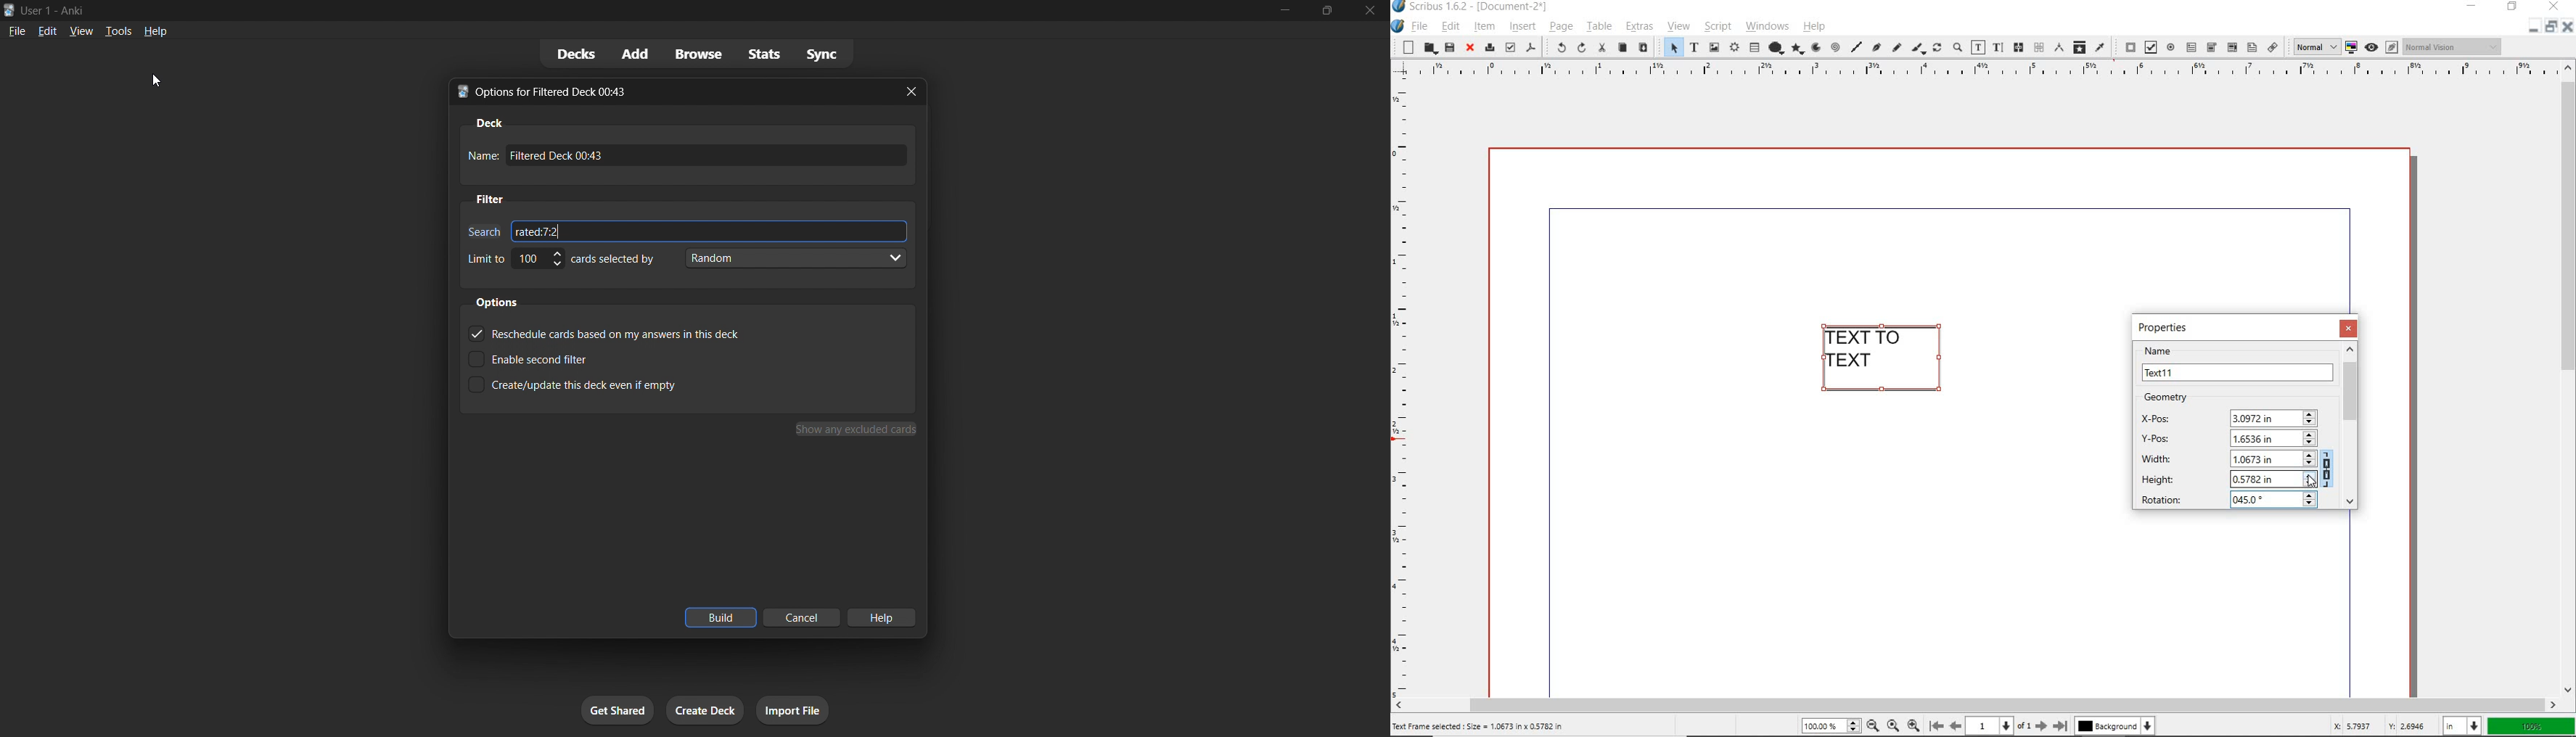 The width and height of the screenshot is (2576, 756). Describe the element at coordinates (2330, 467) in the screenshot. I see `KEEP THE ASPECT RATIO` at that location.